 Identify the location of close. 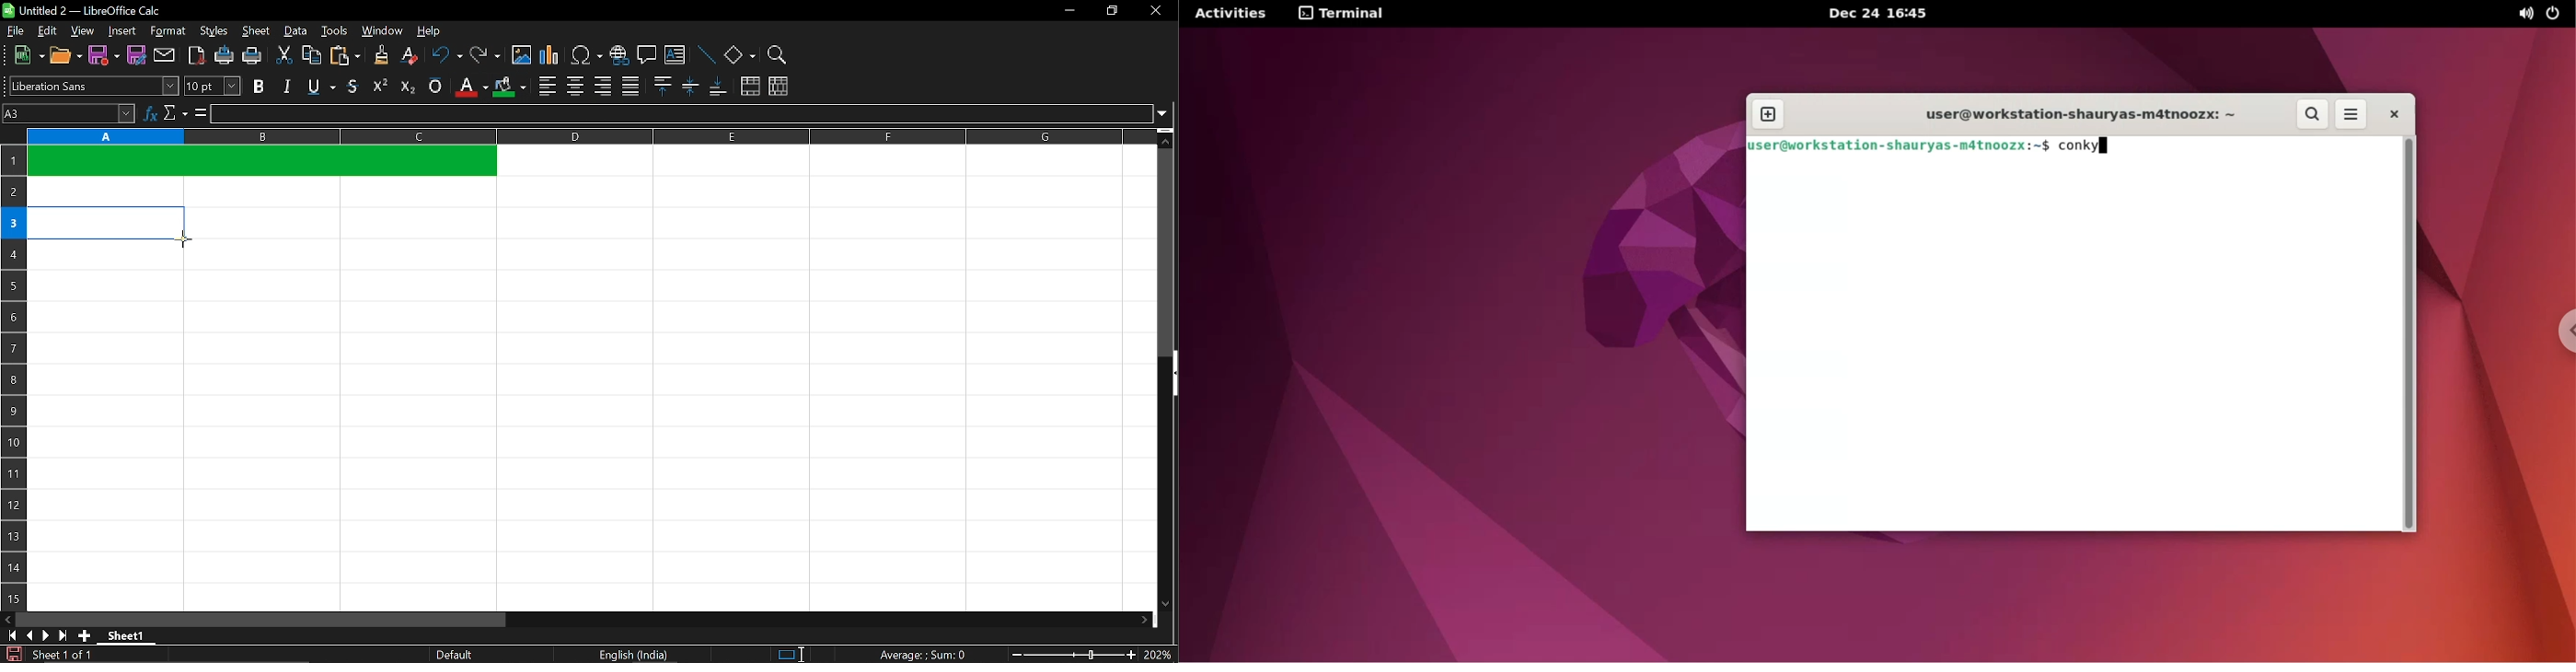
(1157, 11).